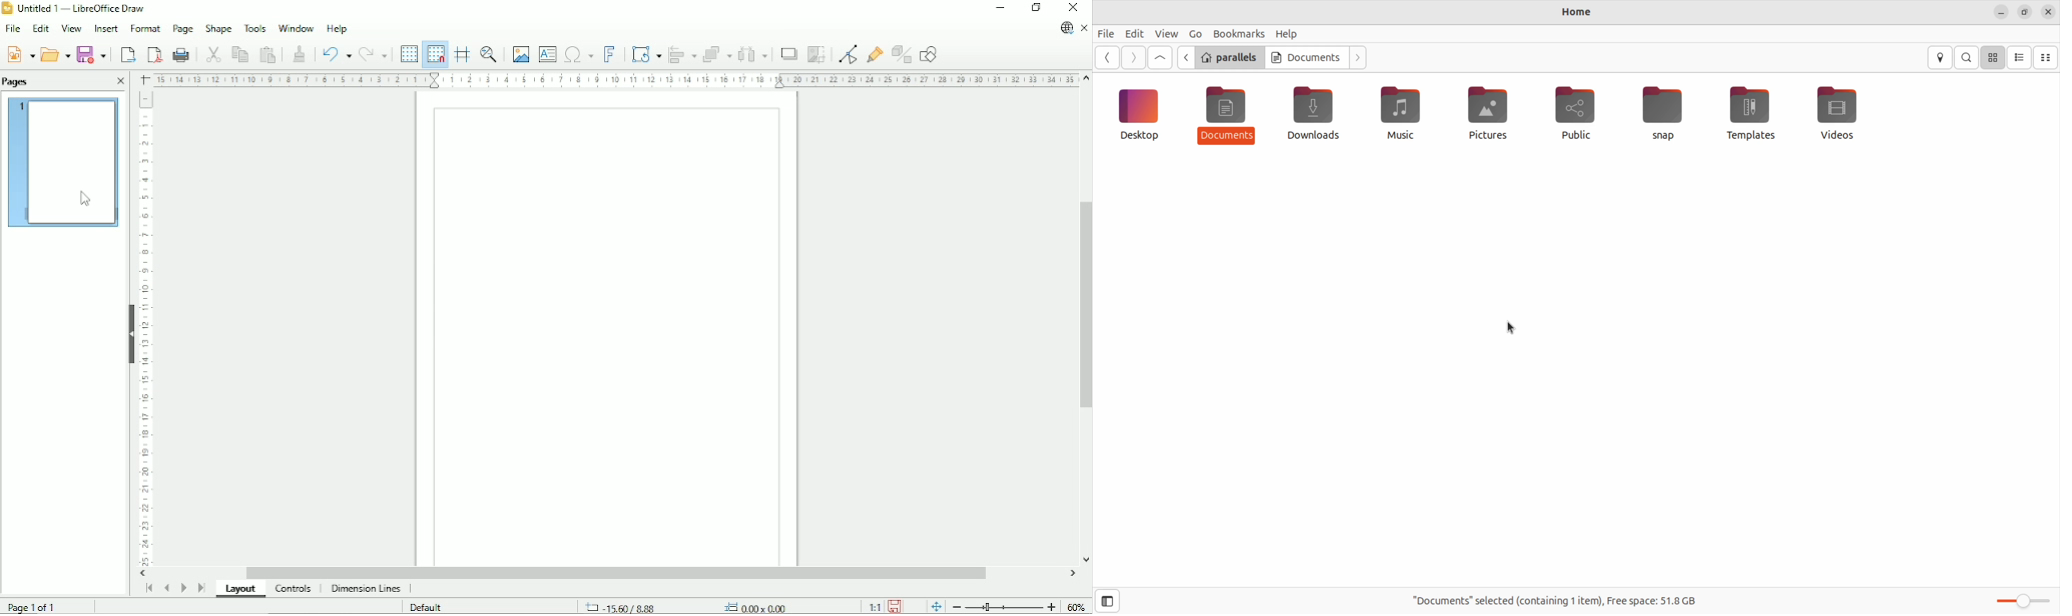  What do you see at coordinates (87, 200) in the screenshot?
I see `Cursor` at bounding box center [87, 200].